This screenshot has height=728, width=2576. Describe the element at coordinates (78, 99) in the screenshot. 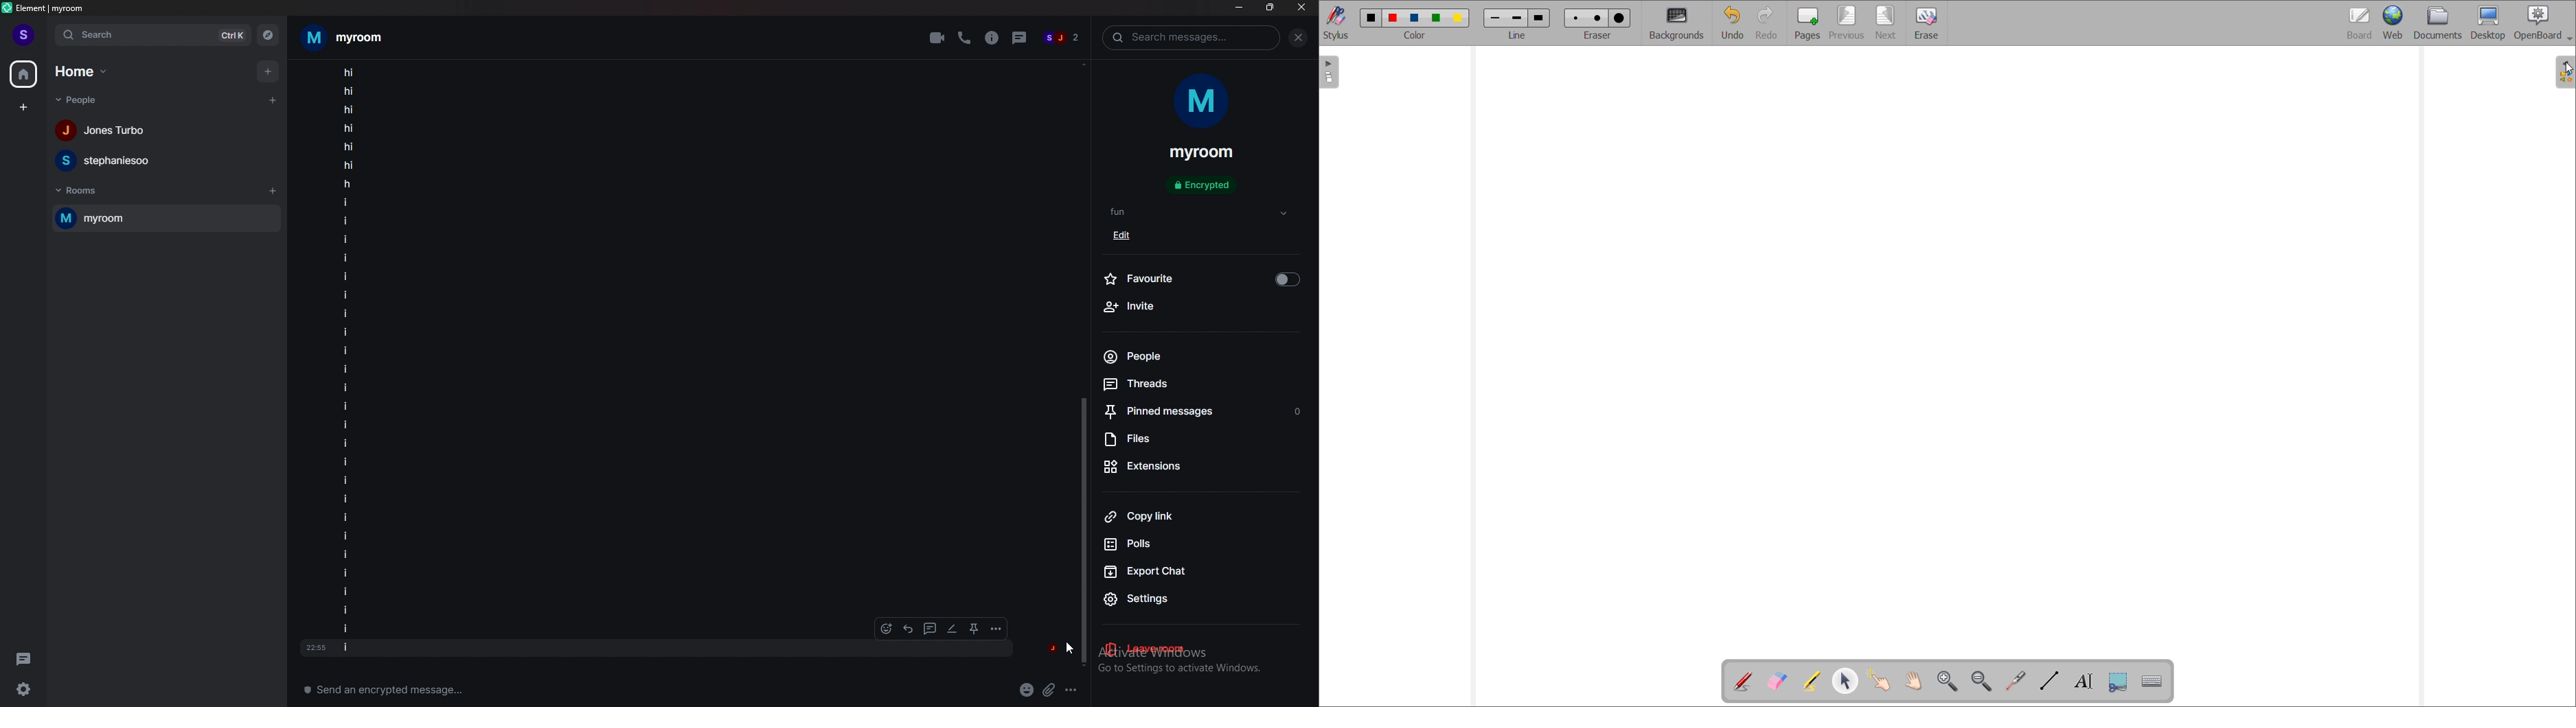

I see `people` at that location.